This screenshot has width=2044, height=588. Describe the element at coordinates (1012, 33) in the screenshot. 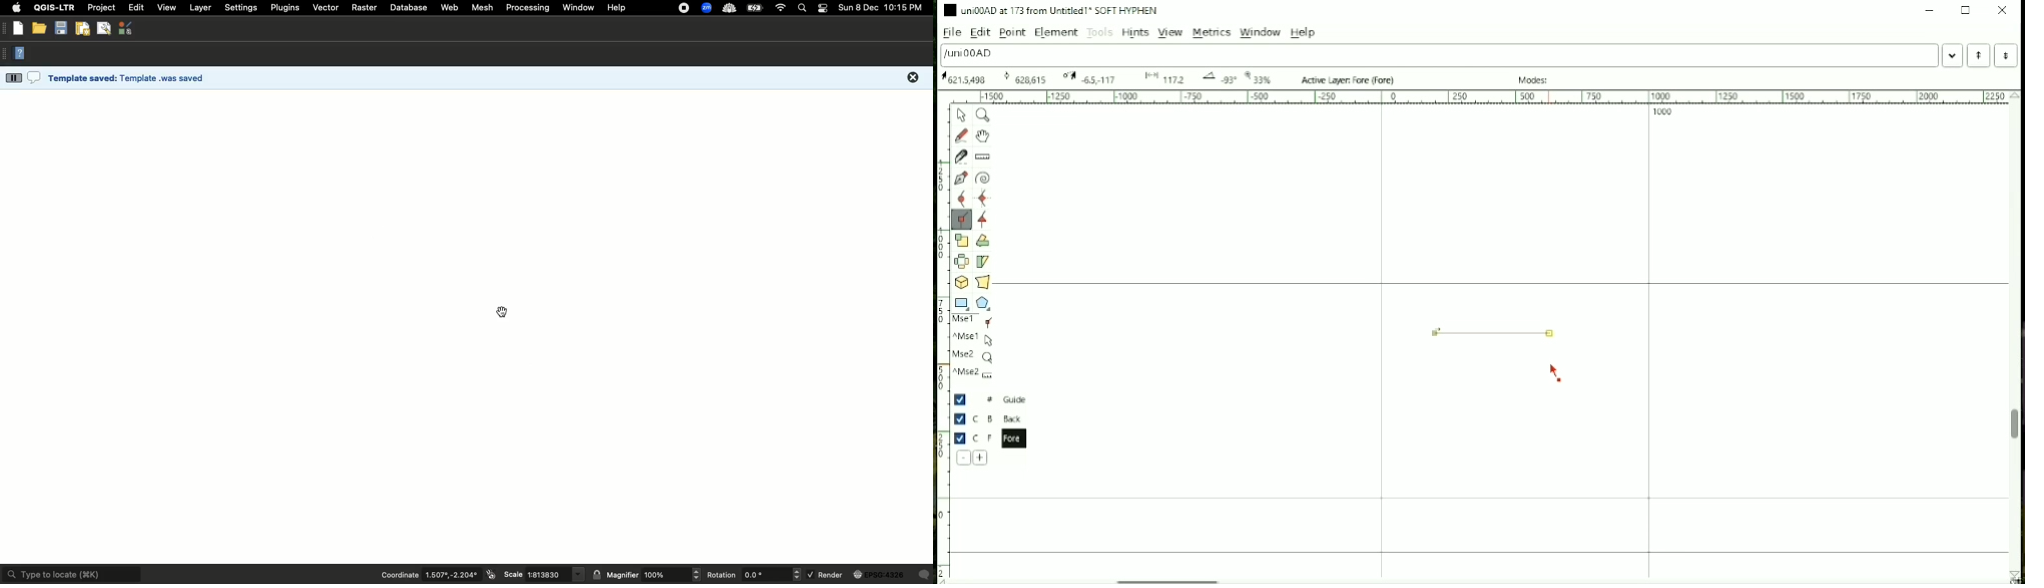

I see `Point` at that location.